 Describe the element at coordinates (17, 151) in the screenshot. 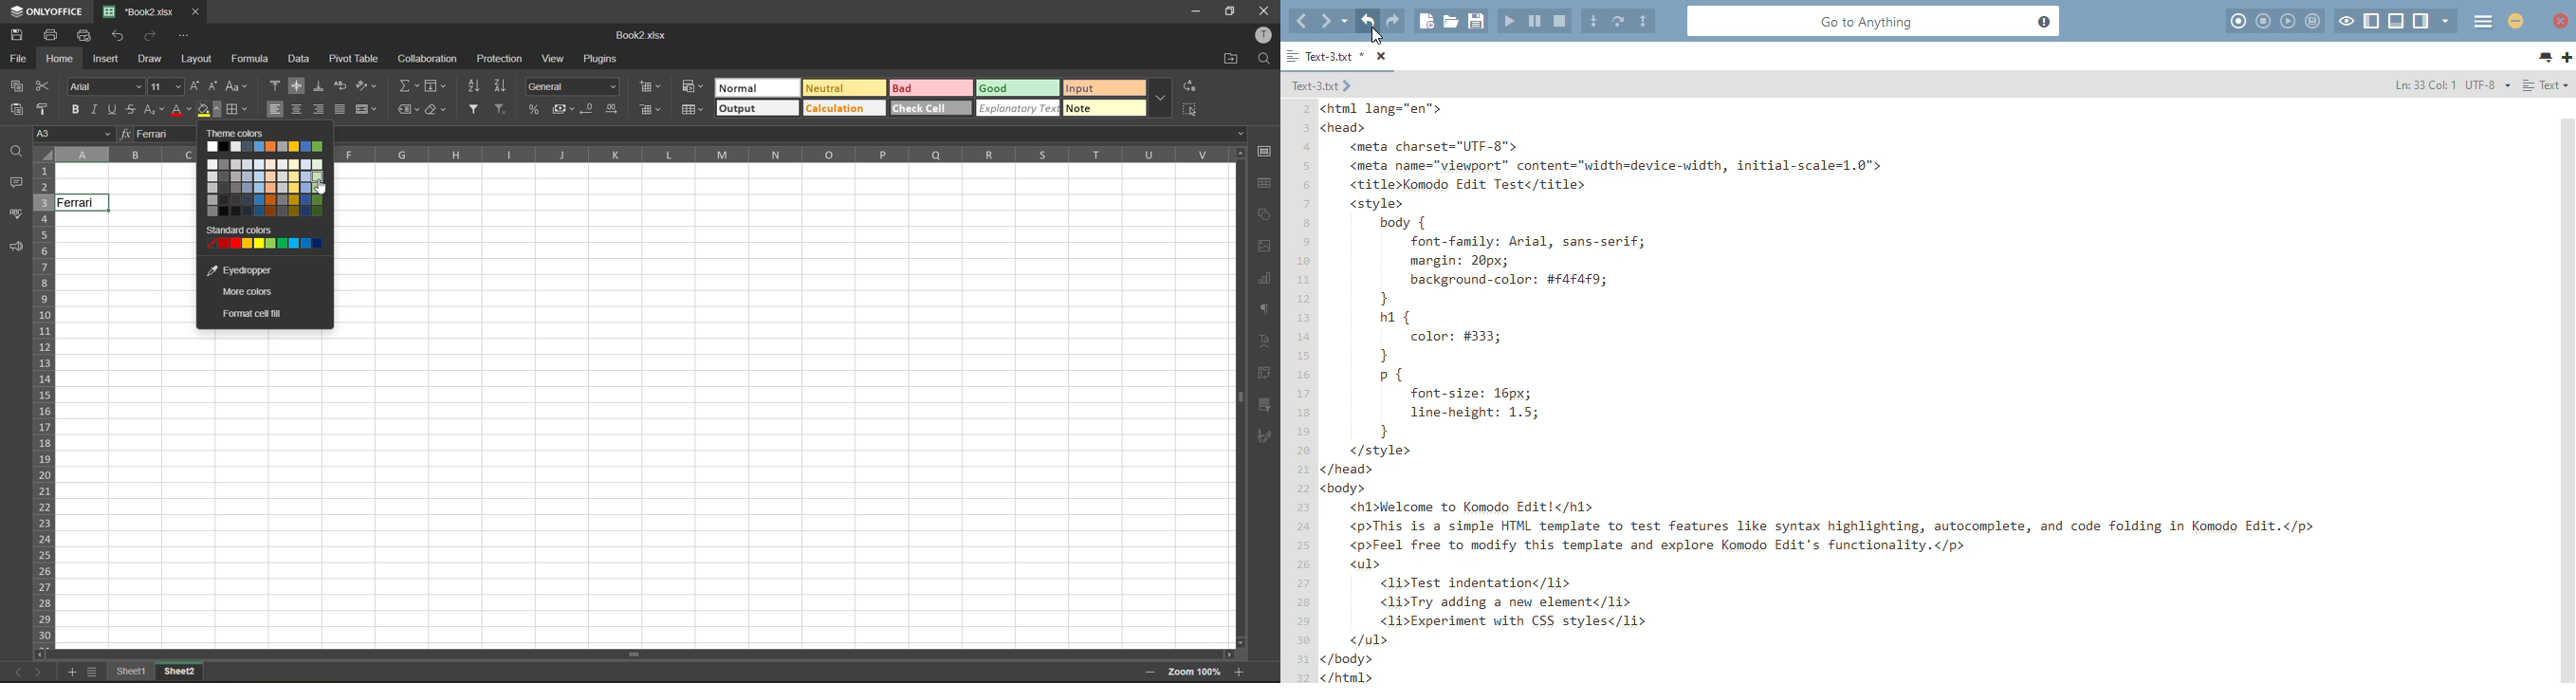

I see `find` at that location.